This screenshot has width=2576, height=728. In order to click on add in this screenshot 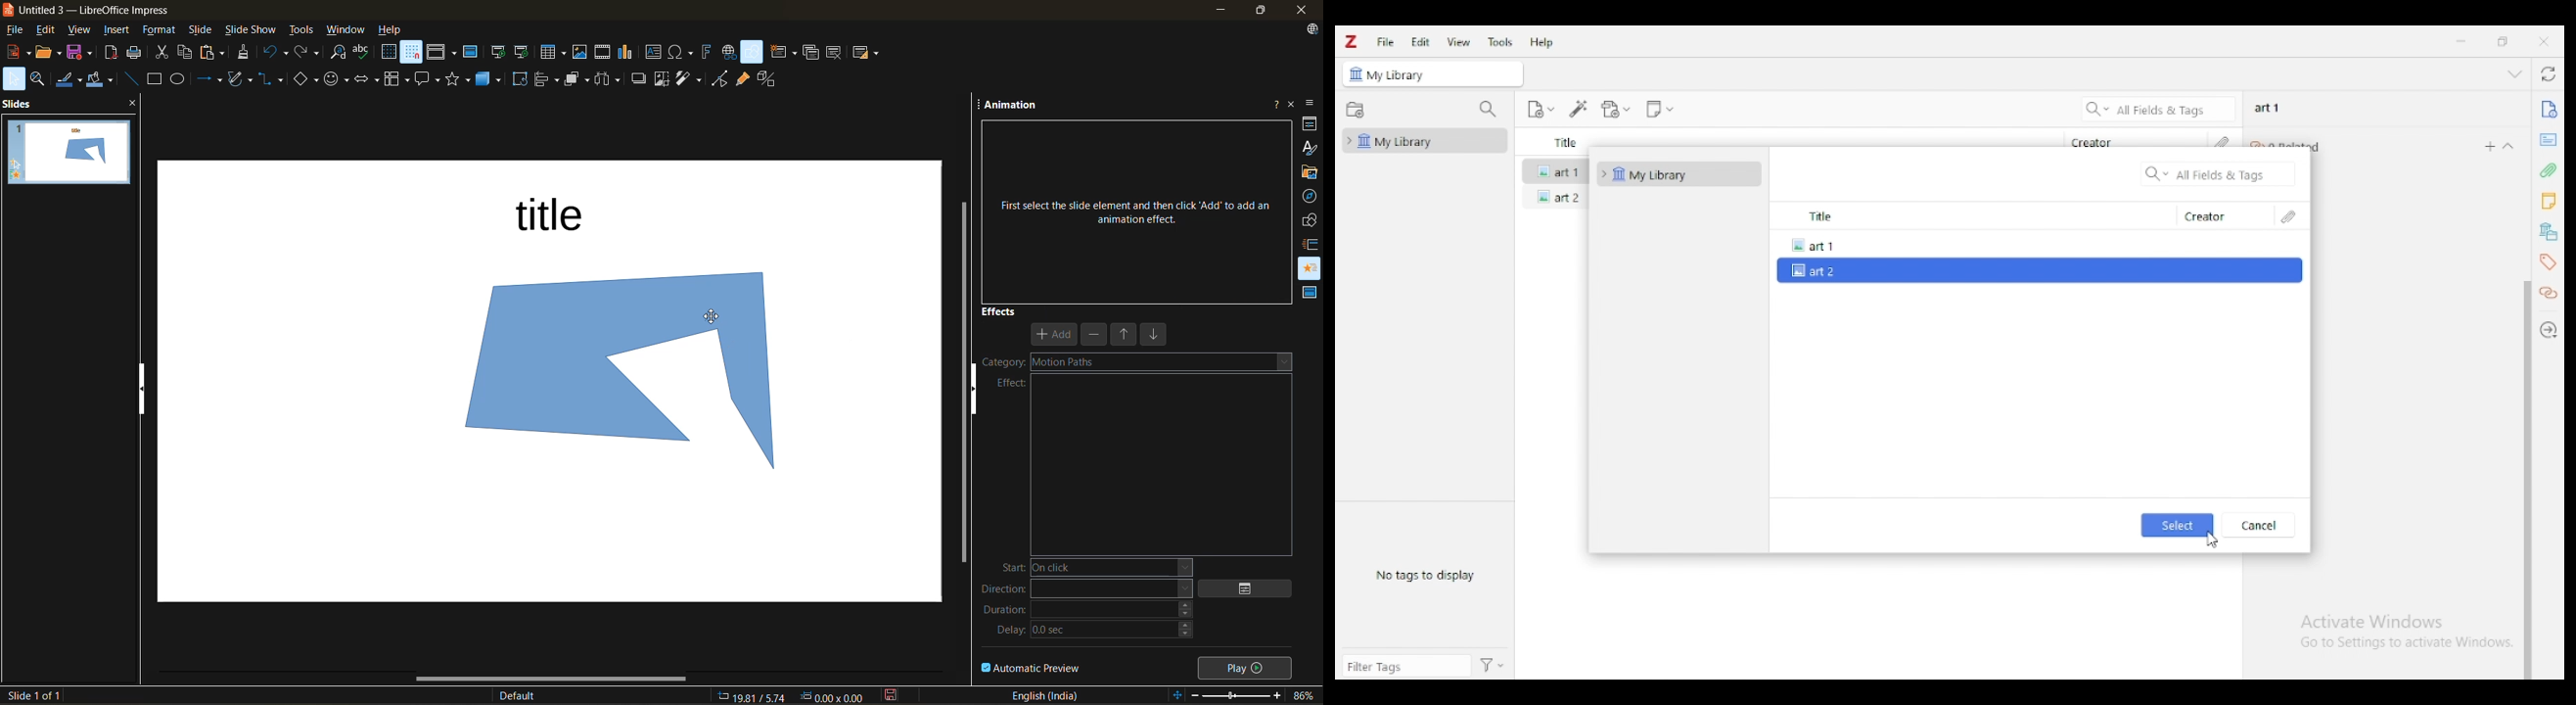, I will do `click(2490, 146)`.